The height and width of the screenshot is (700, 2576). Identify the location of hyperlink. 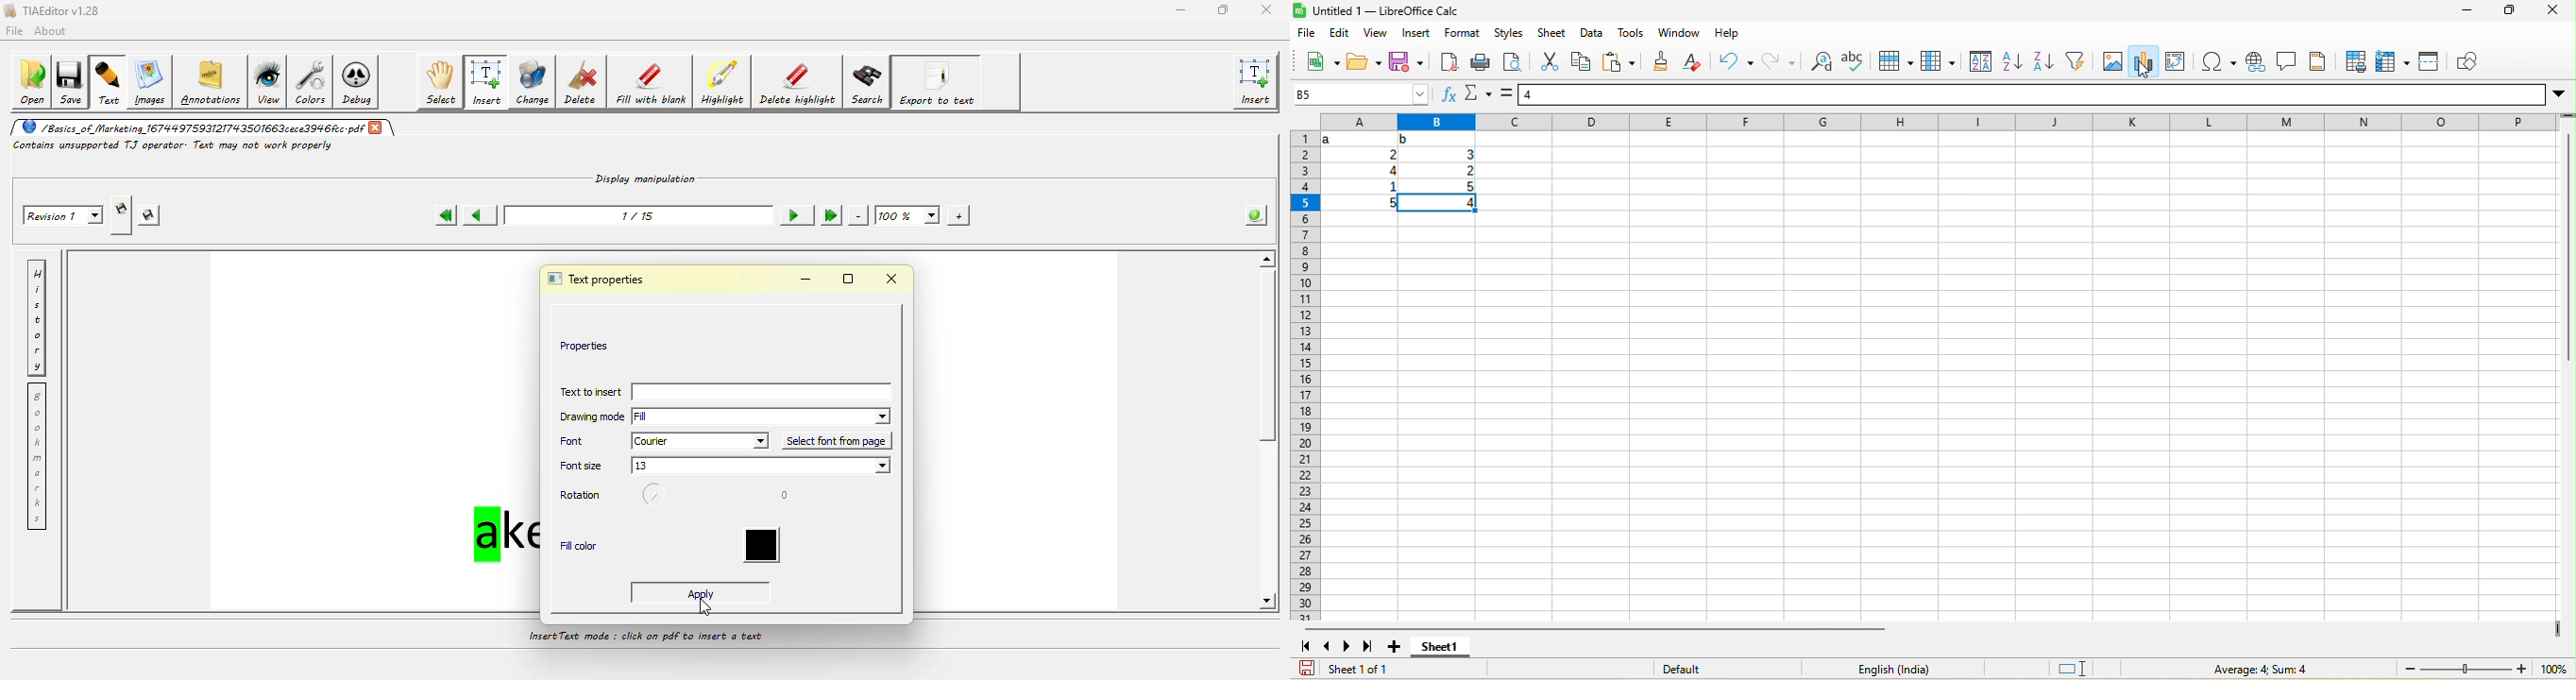
(2255, 62).